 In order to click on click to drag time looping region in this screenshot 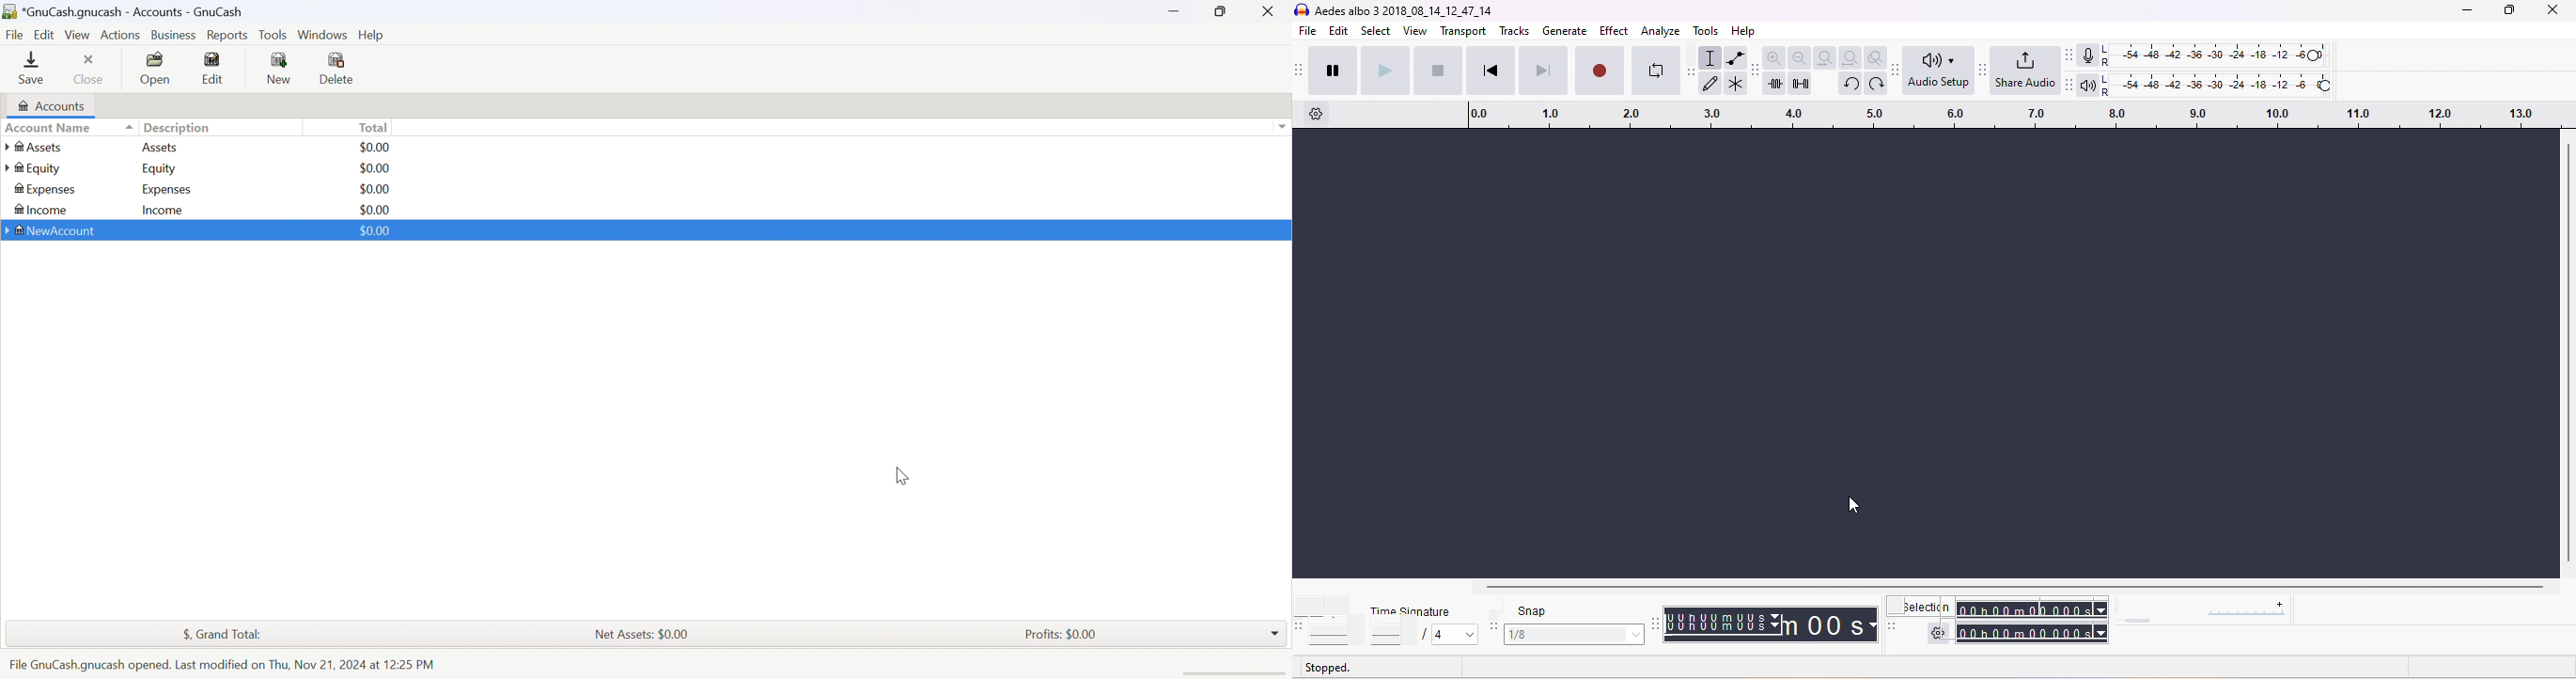, I will do `click(2018, 114)`.